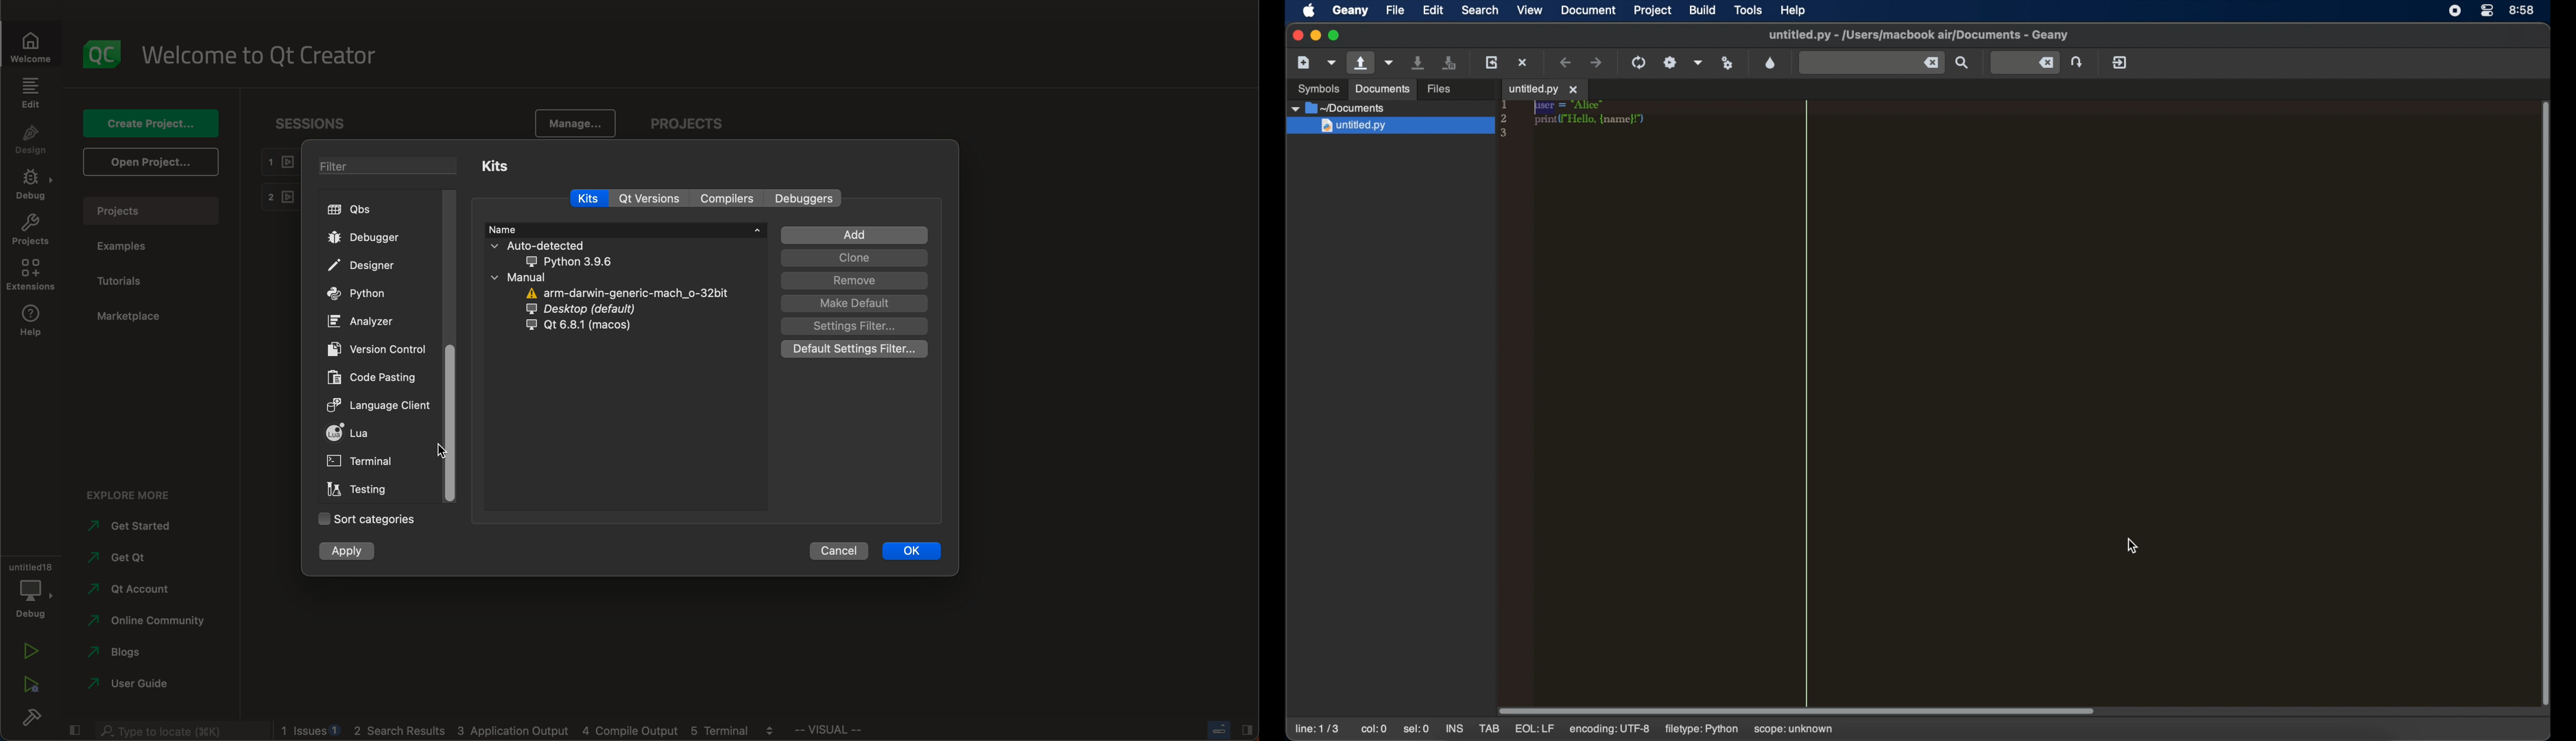  Describe the element at coordinates (29, 689) in the screenshot. I see `run debug` at that location.